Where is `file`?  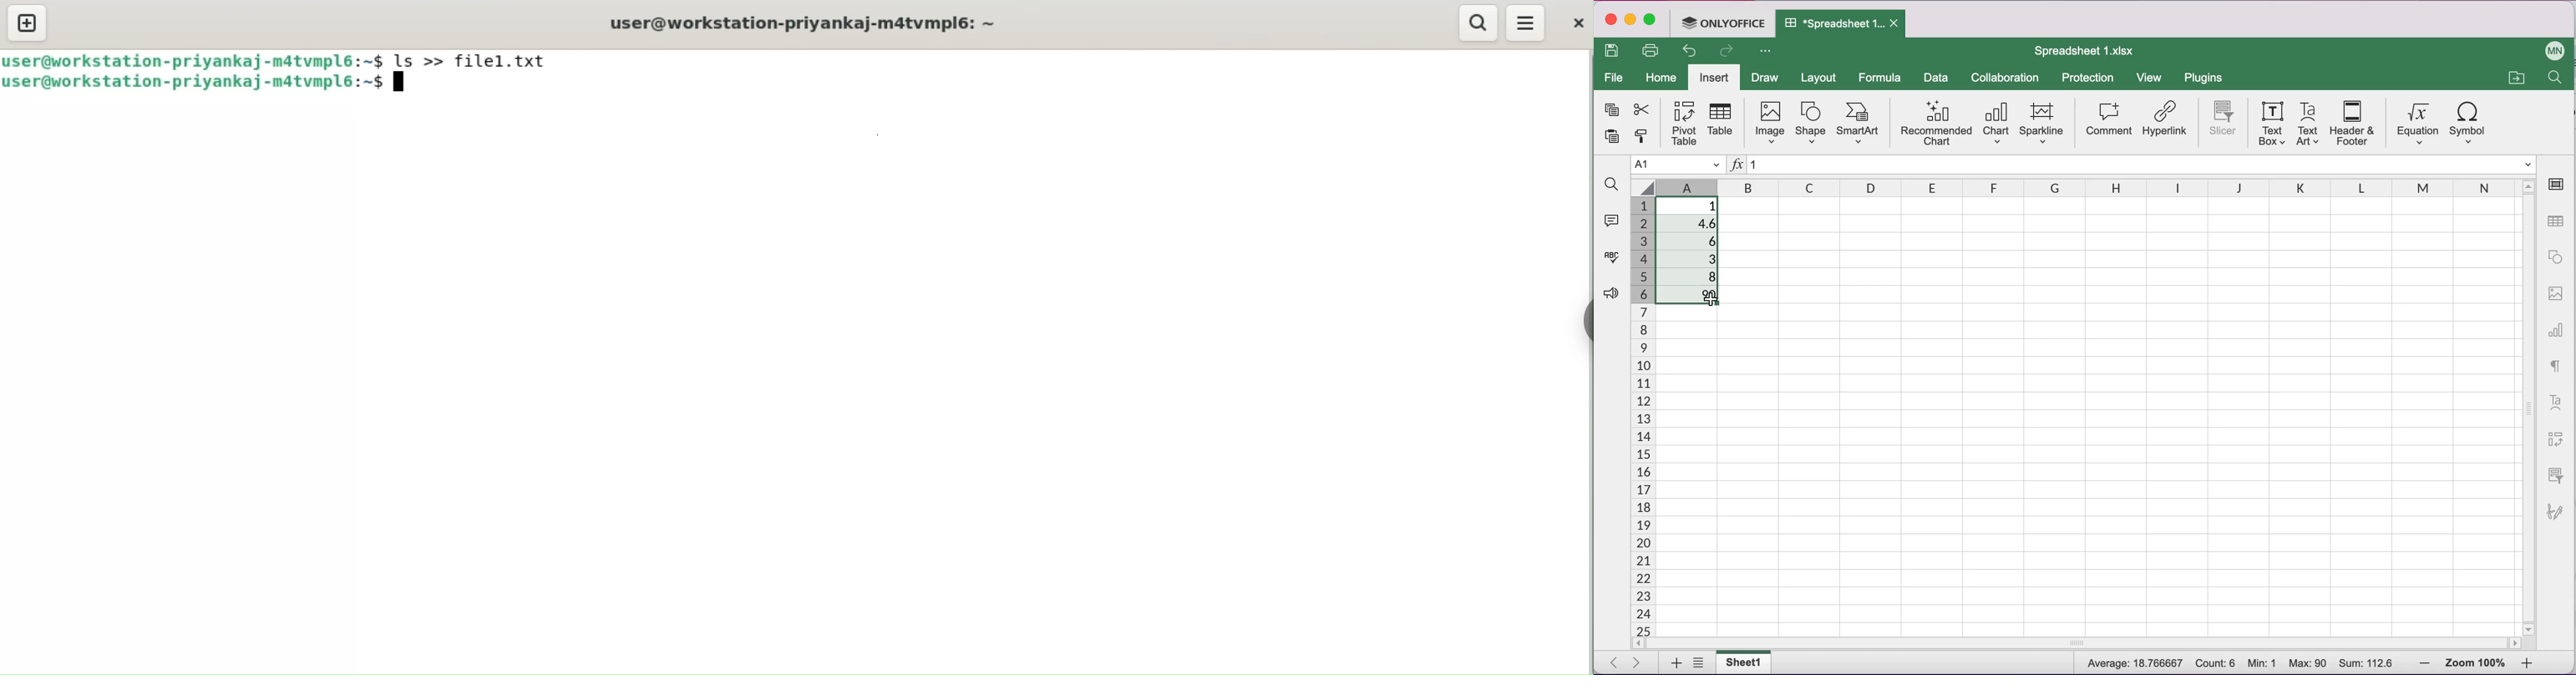 file is located at coordinates (1616, 78).